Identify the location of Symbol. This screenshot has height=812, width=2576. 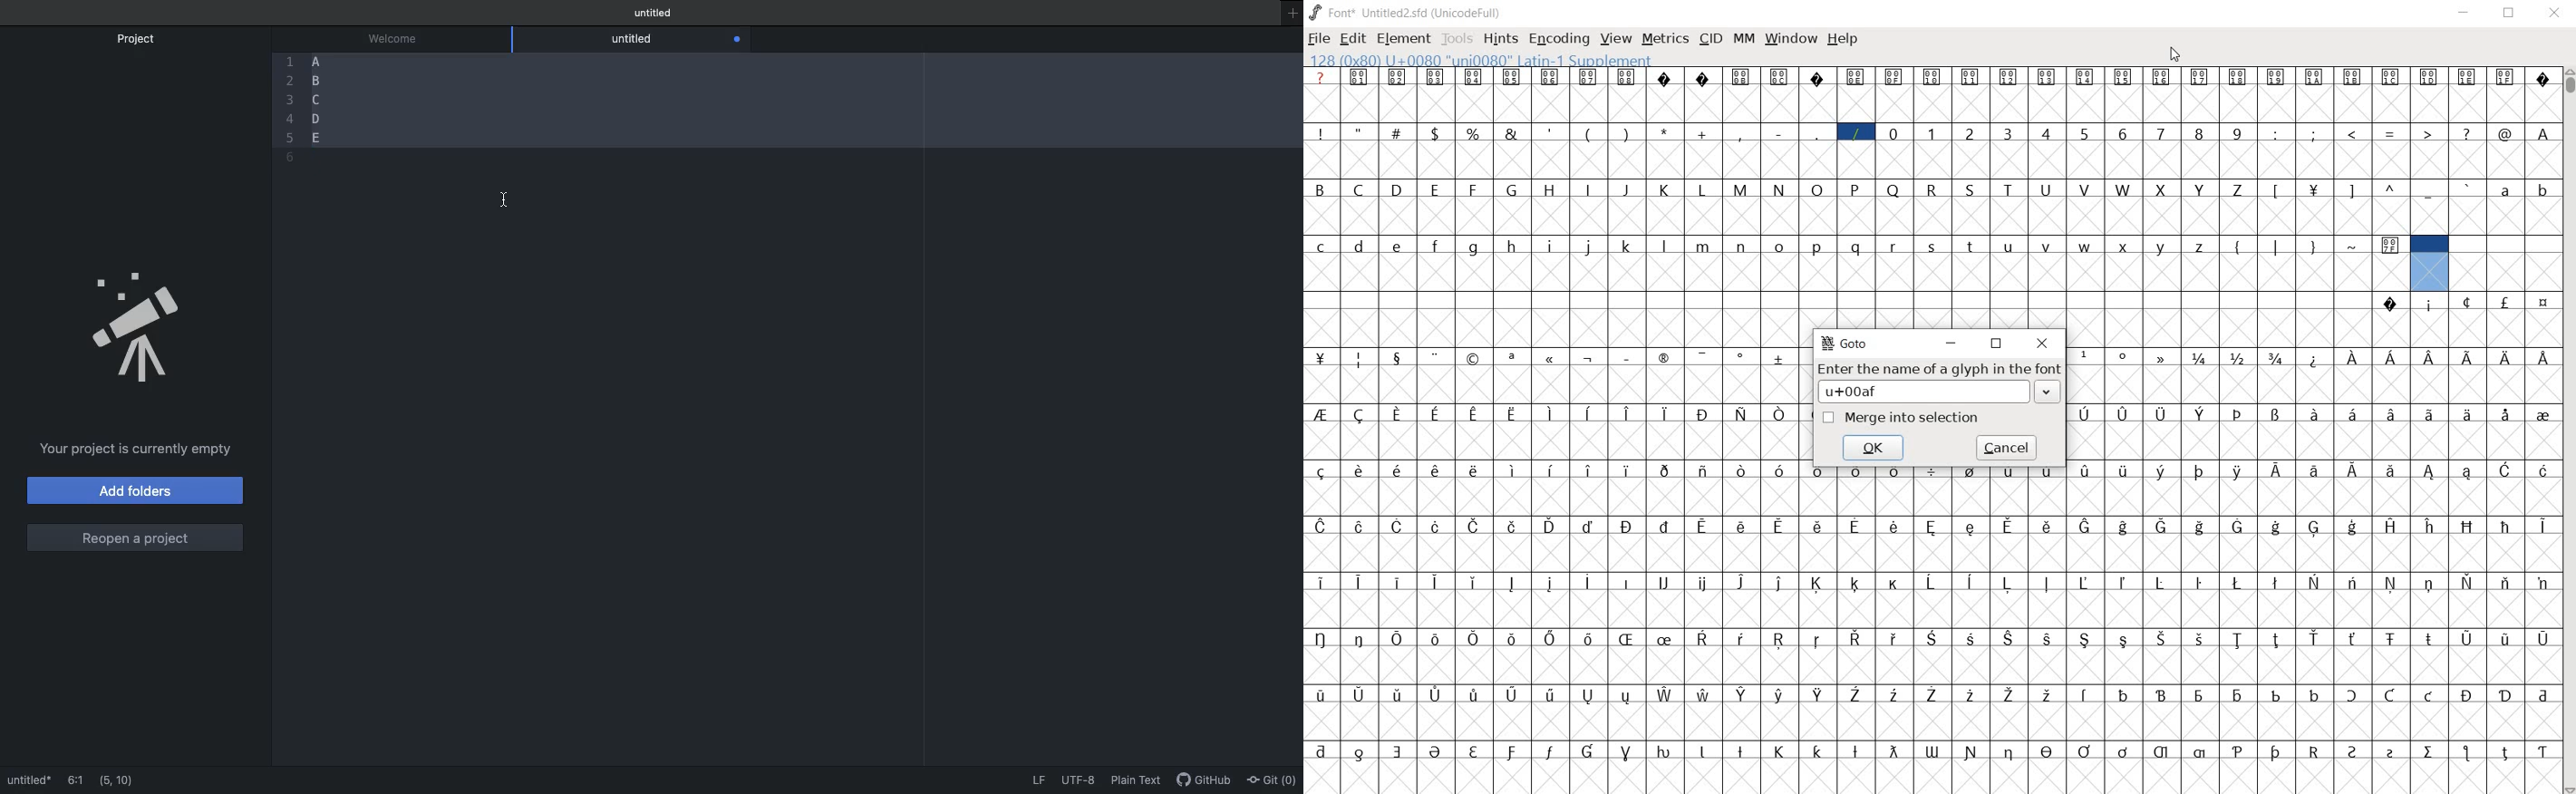
(1665, 78).